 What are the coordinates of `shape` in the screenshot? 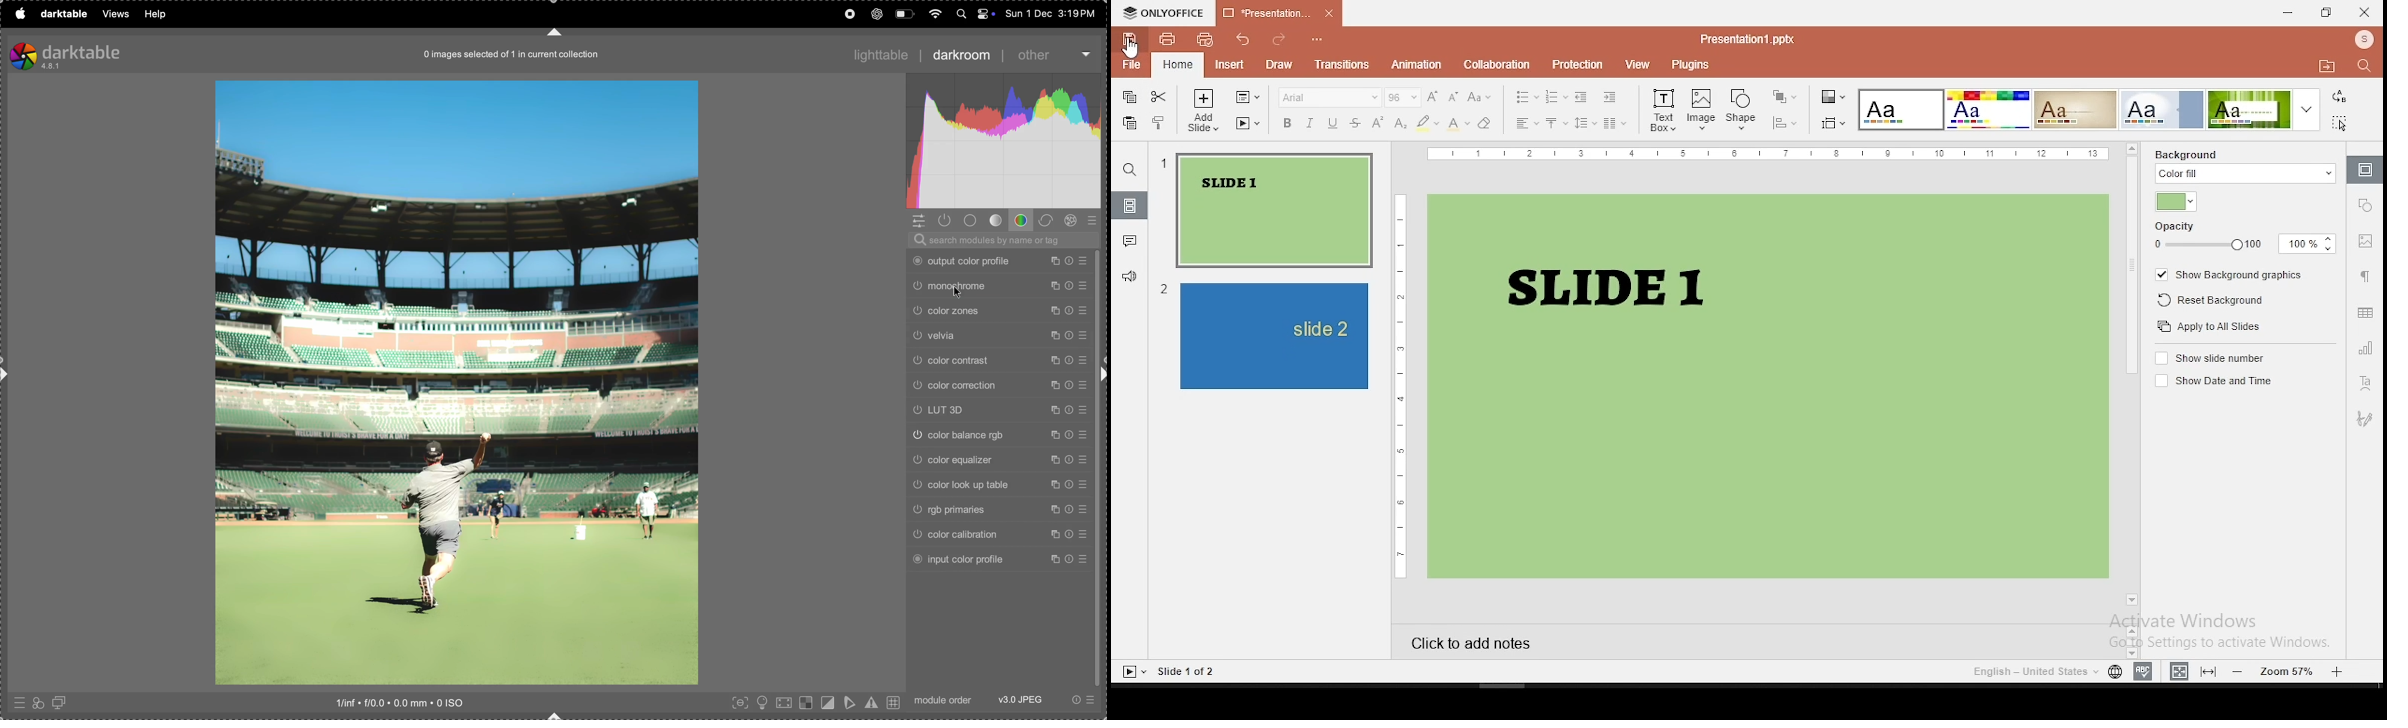 It's located at (1740, 108).